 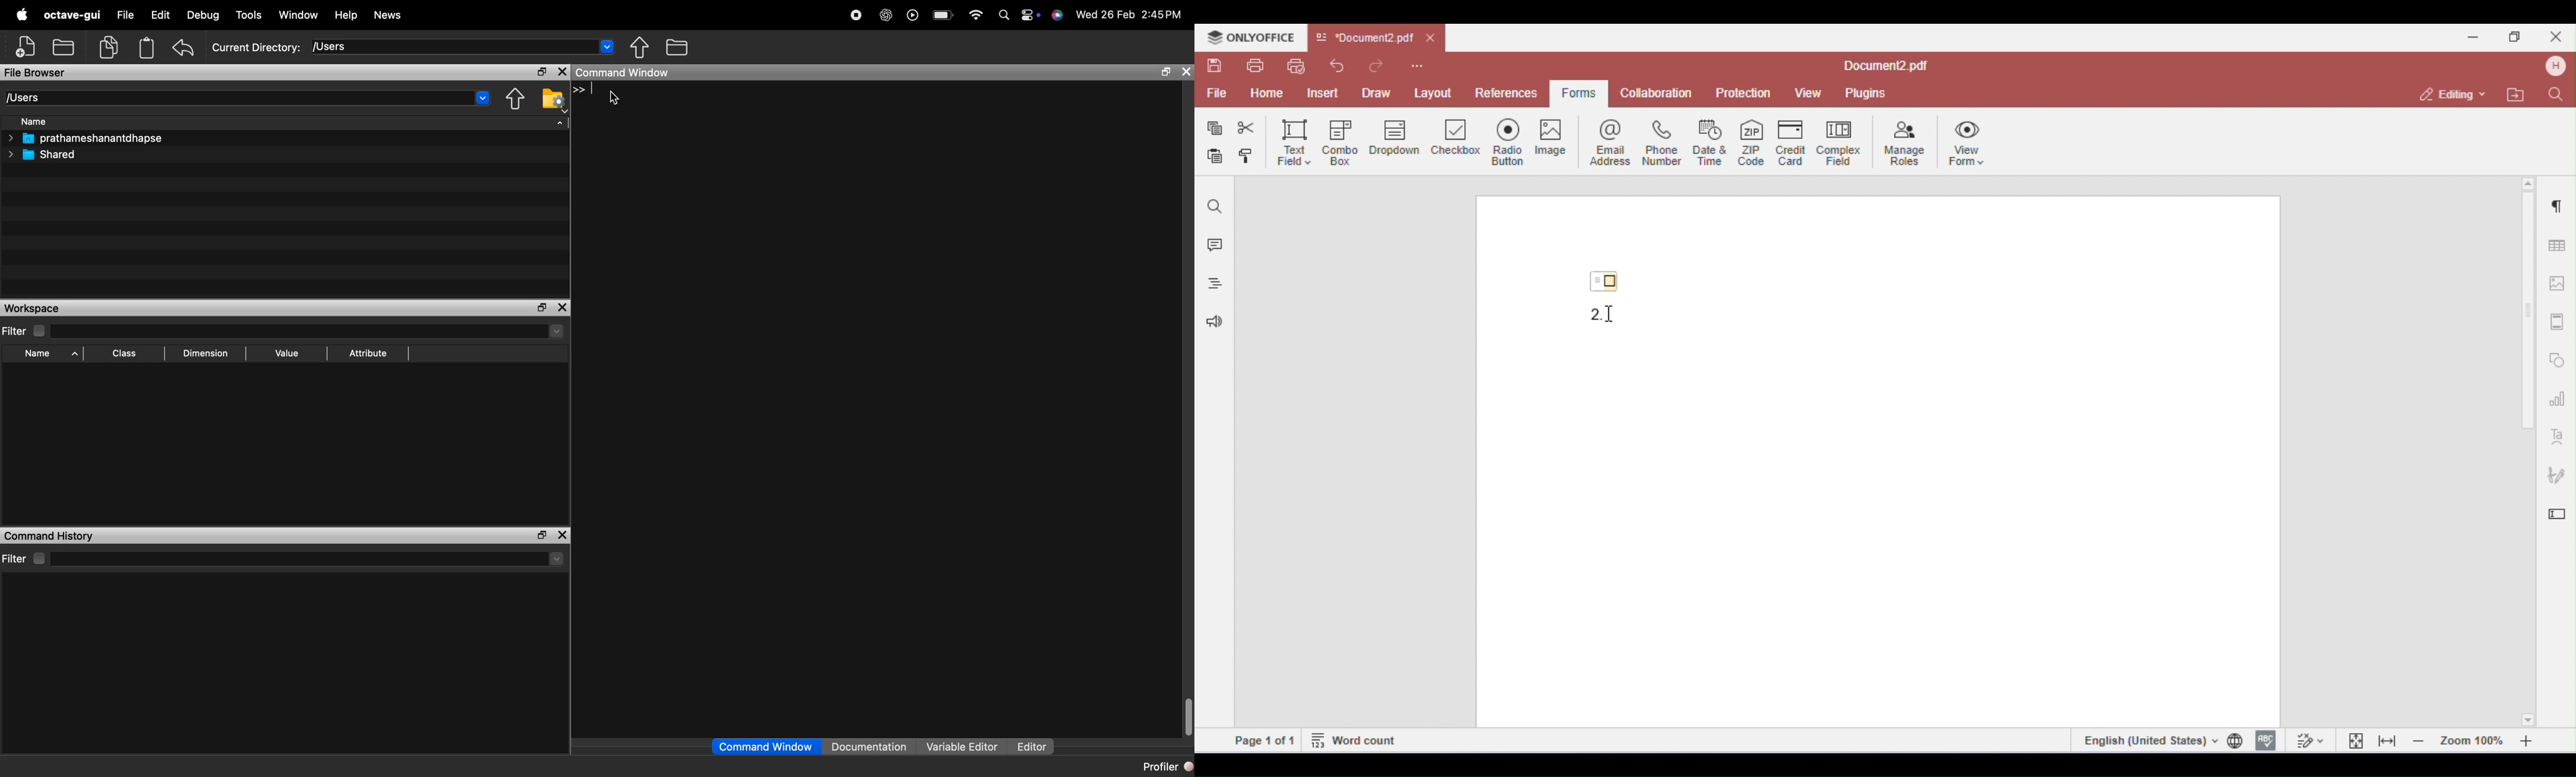 I want to click on Profiler, so click(x=1162, y=768).